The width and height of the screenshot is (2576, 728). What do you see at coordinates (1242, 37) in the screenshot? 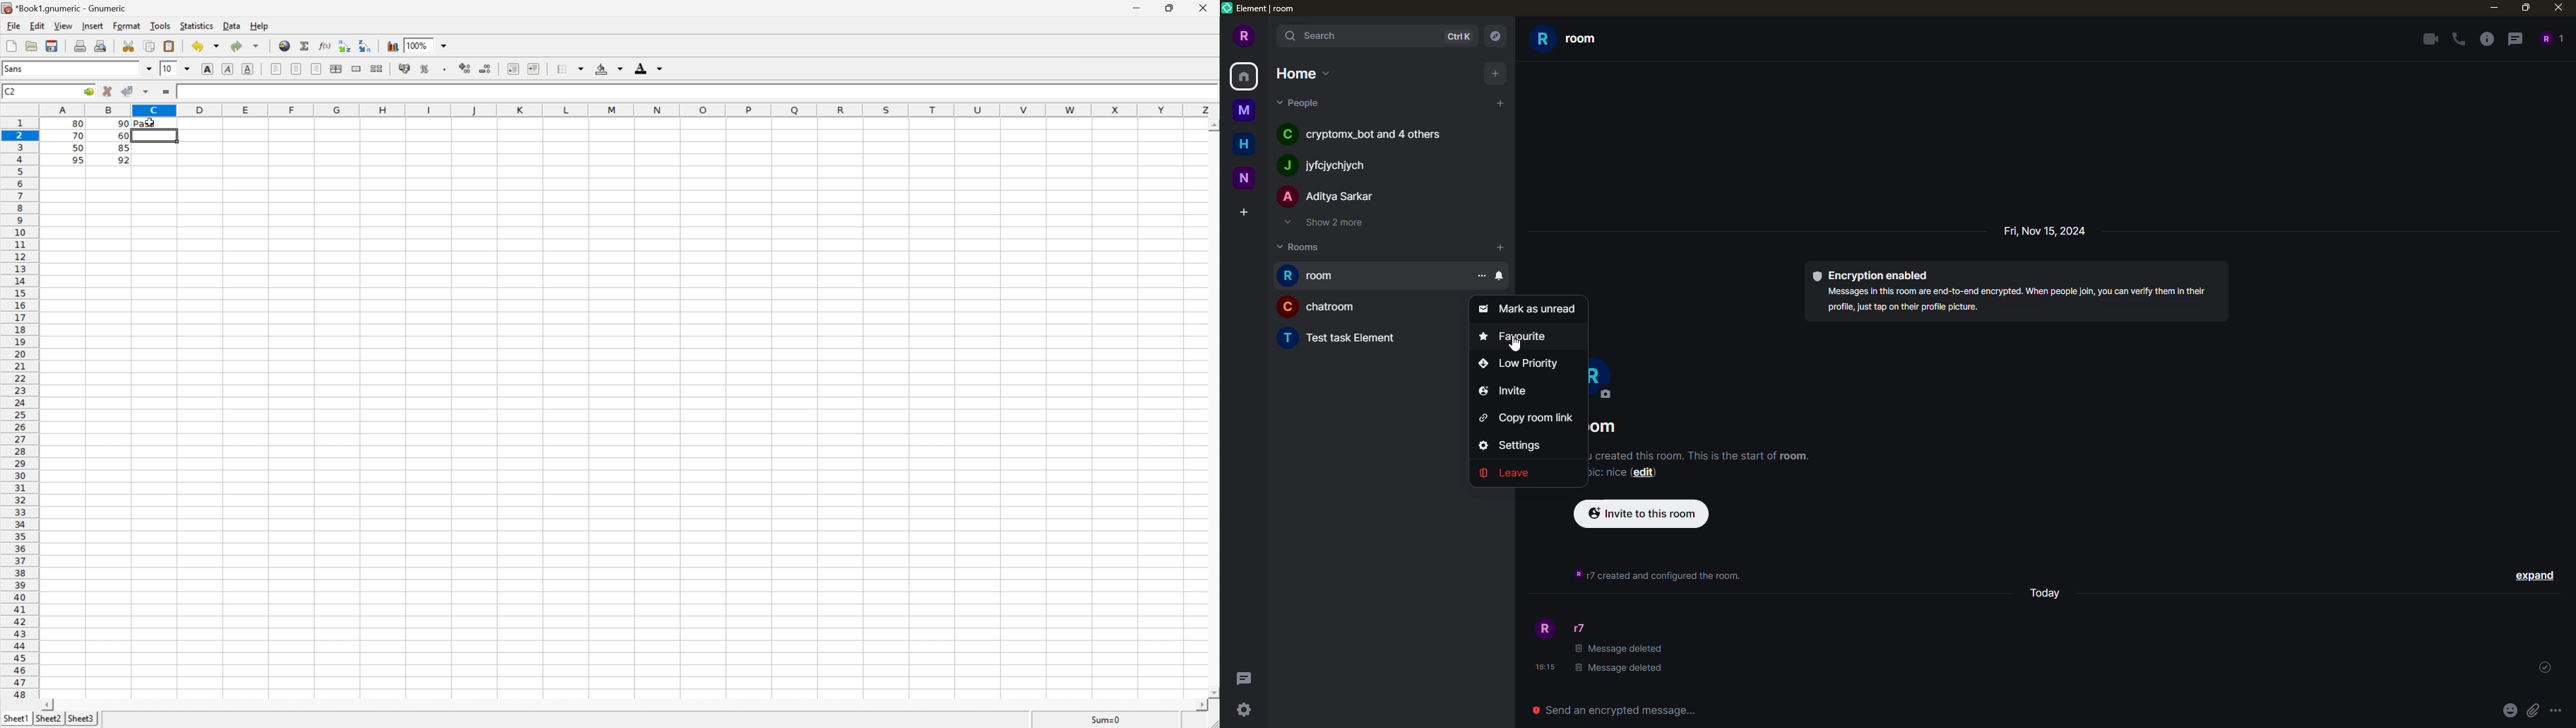
I see `r` at bounding box center [1242, 37].